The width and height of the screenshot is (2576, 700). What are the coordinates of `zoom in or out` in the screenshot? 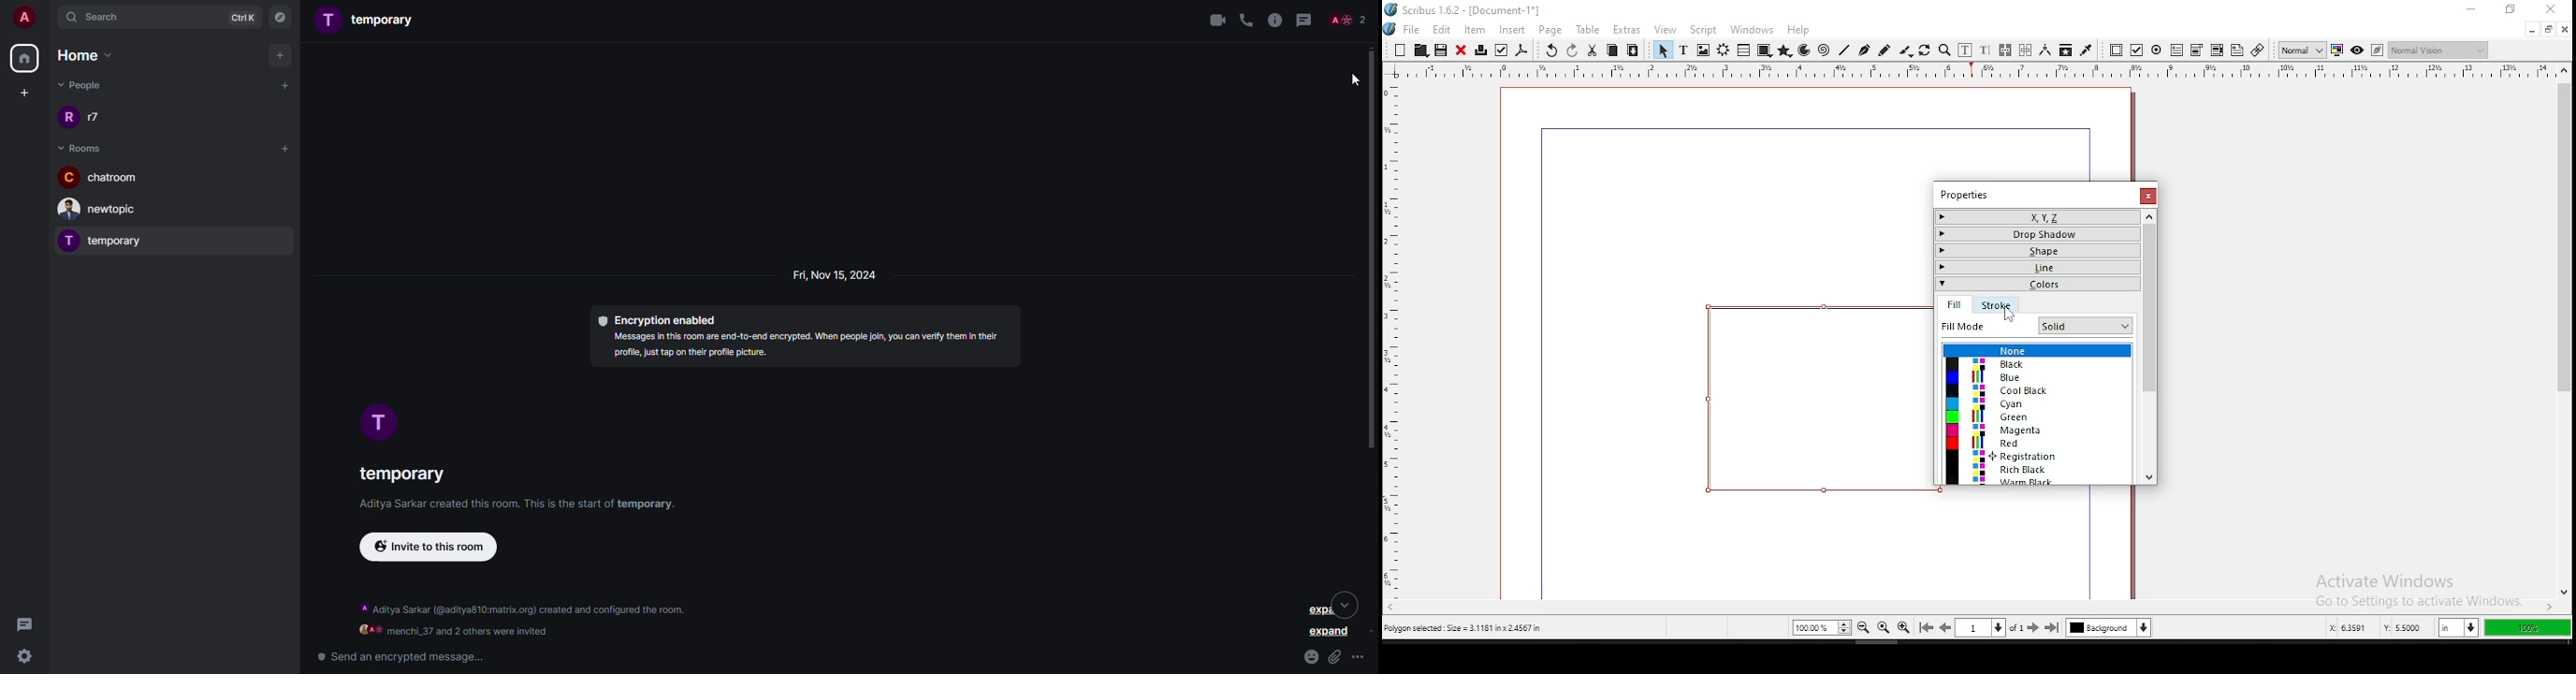 It's located at (1944, 51).